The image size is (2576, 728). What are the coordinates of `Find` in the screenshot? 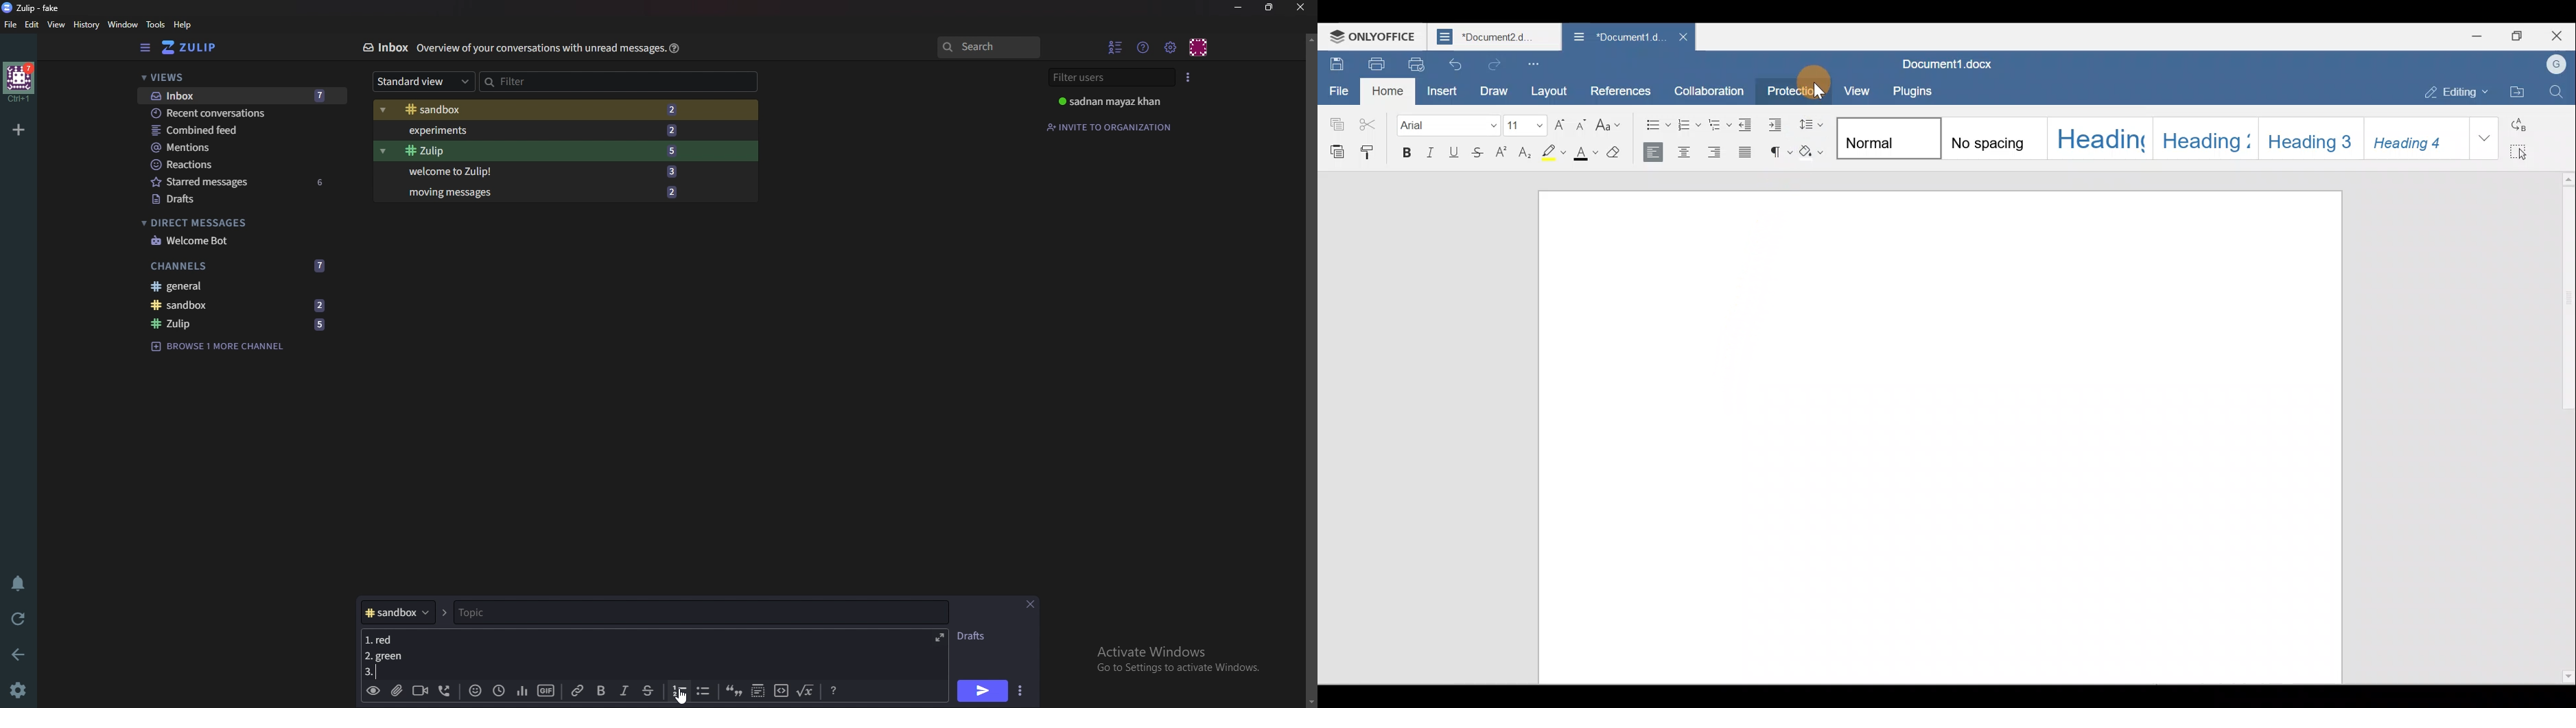 It's located at (2557, 92).